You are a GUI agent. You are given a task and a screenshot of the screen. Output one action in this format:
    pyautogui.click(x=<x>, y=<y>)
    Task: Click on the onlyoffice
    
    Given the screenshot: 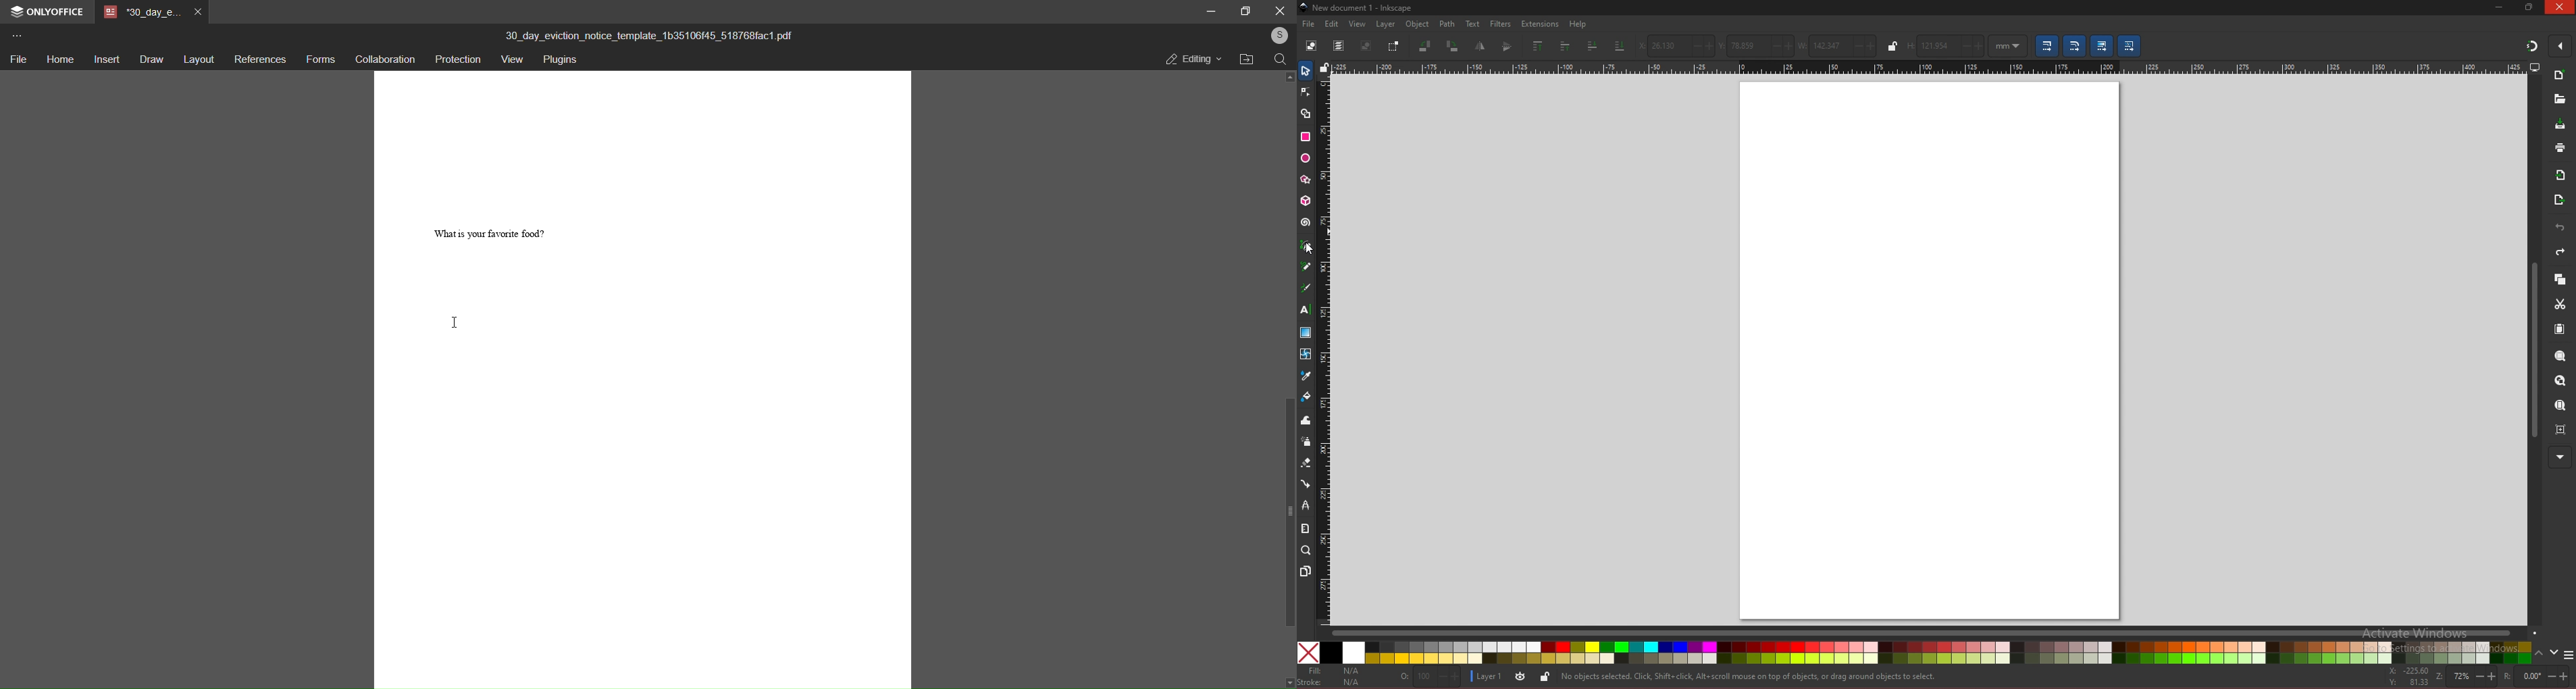 What is the action you would take?
    pyautogui.click(x=57, y=12)
    